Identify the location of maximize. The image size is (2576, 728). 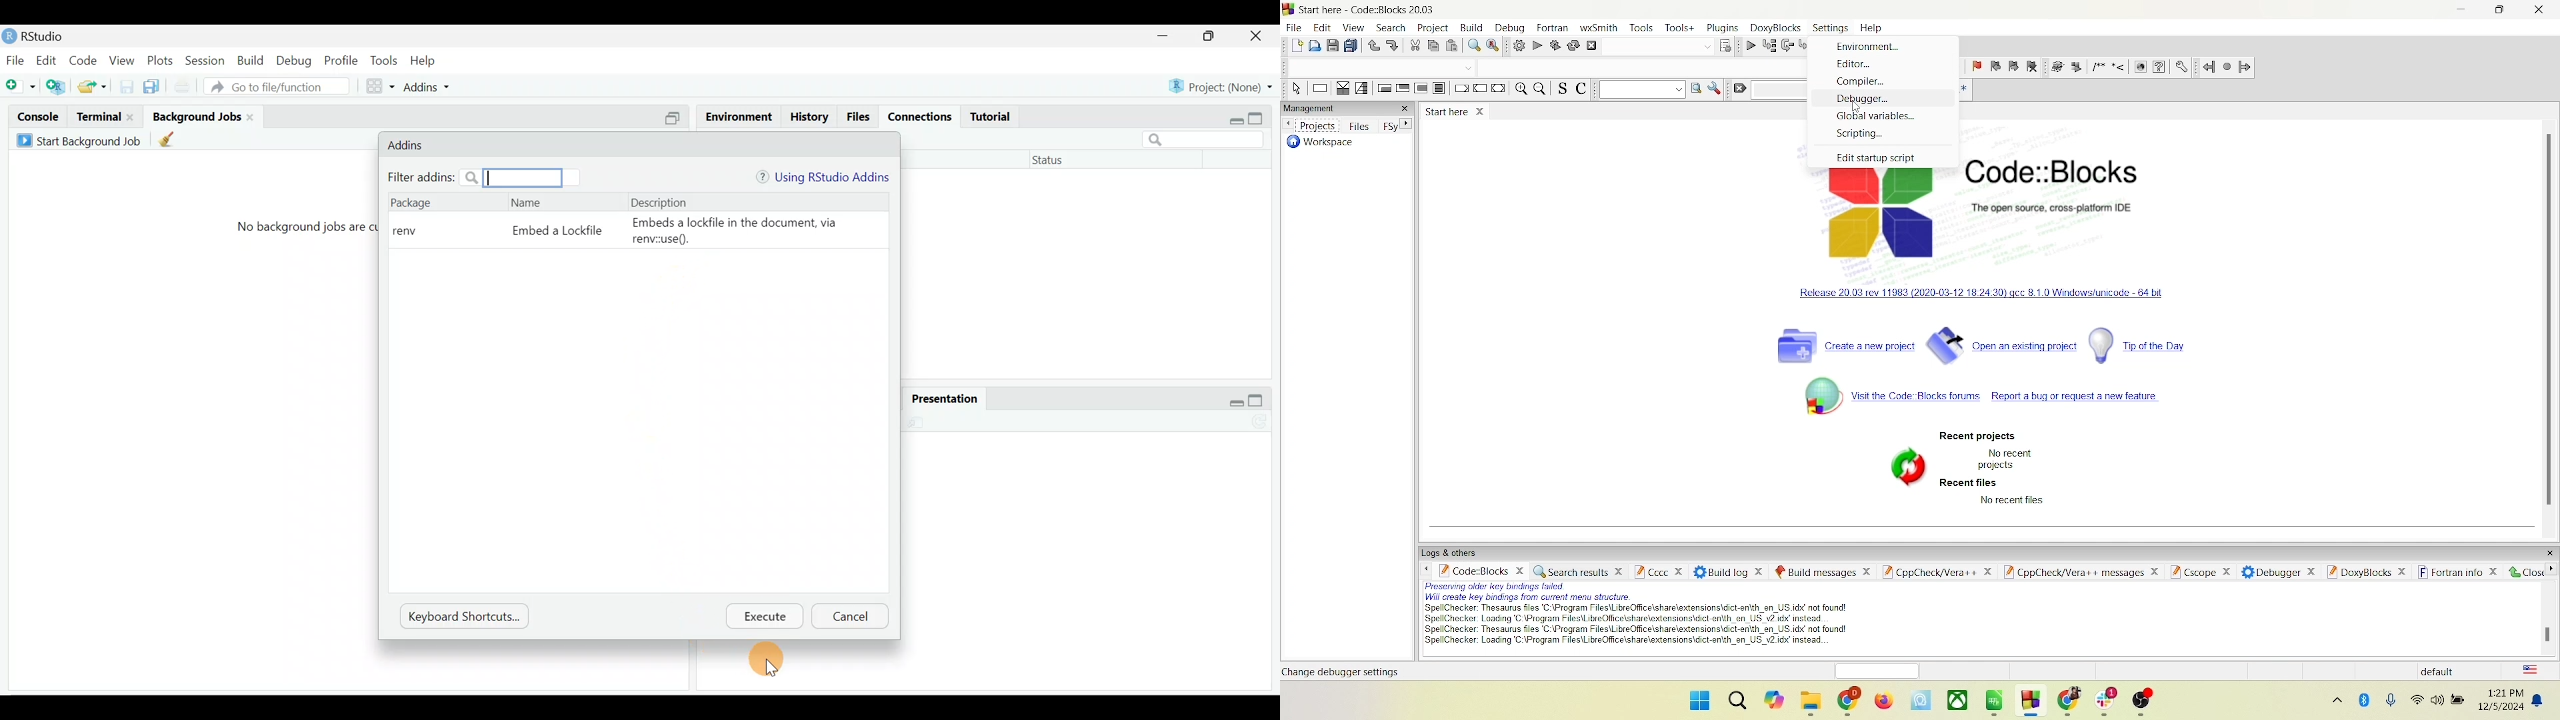
(1209, 37).